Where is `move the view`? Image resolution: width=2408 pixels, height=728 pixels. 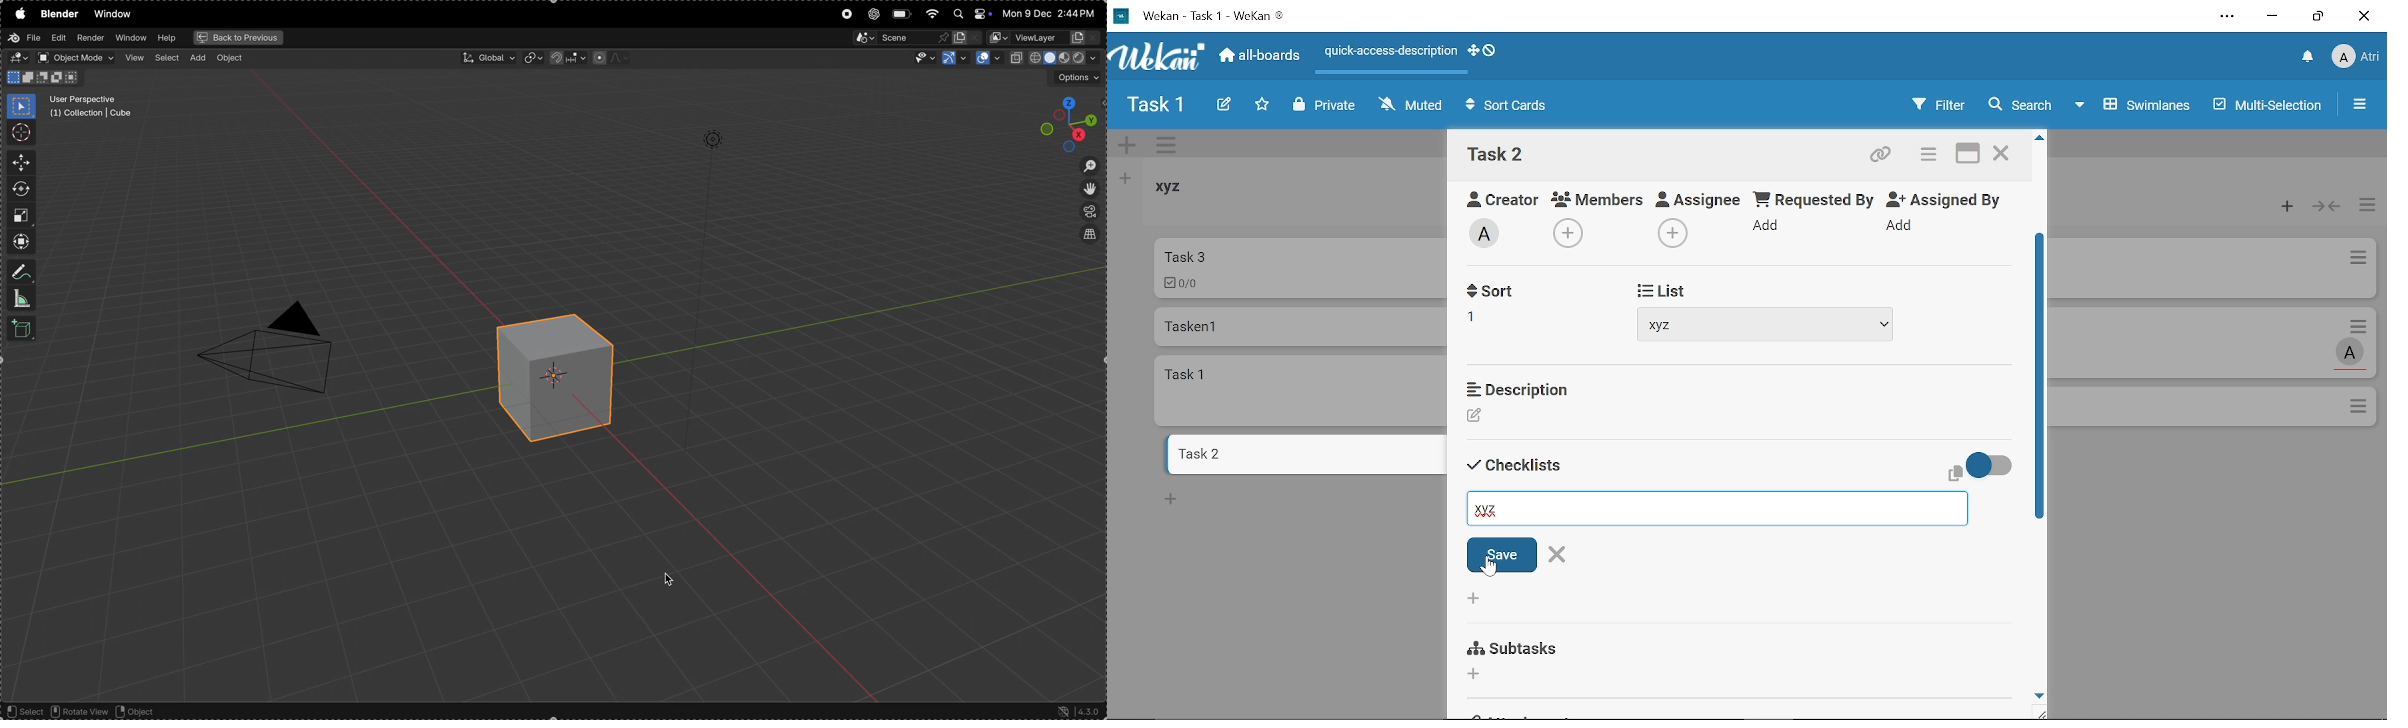
move the view is located at coordinates (1091, 190).